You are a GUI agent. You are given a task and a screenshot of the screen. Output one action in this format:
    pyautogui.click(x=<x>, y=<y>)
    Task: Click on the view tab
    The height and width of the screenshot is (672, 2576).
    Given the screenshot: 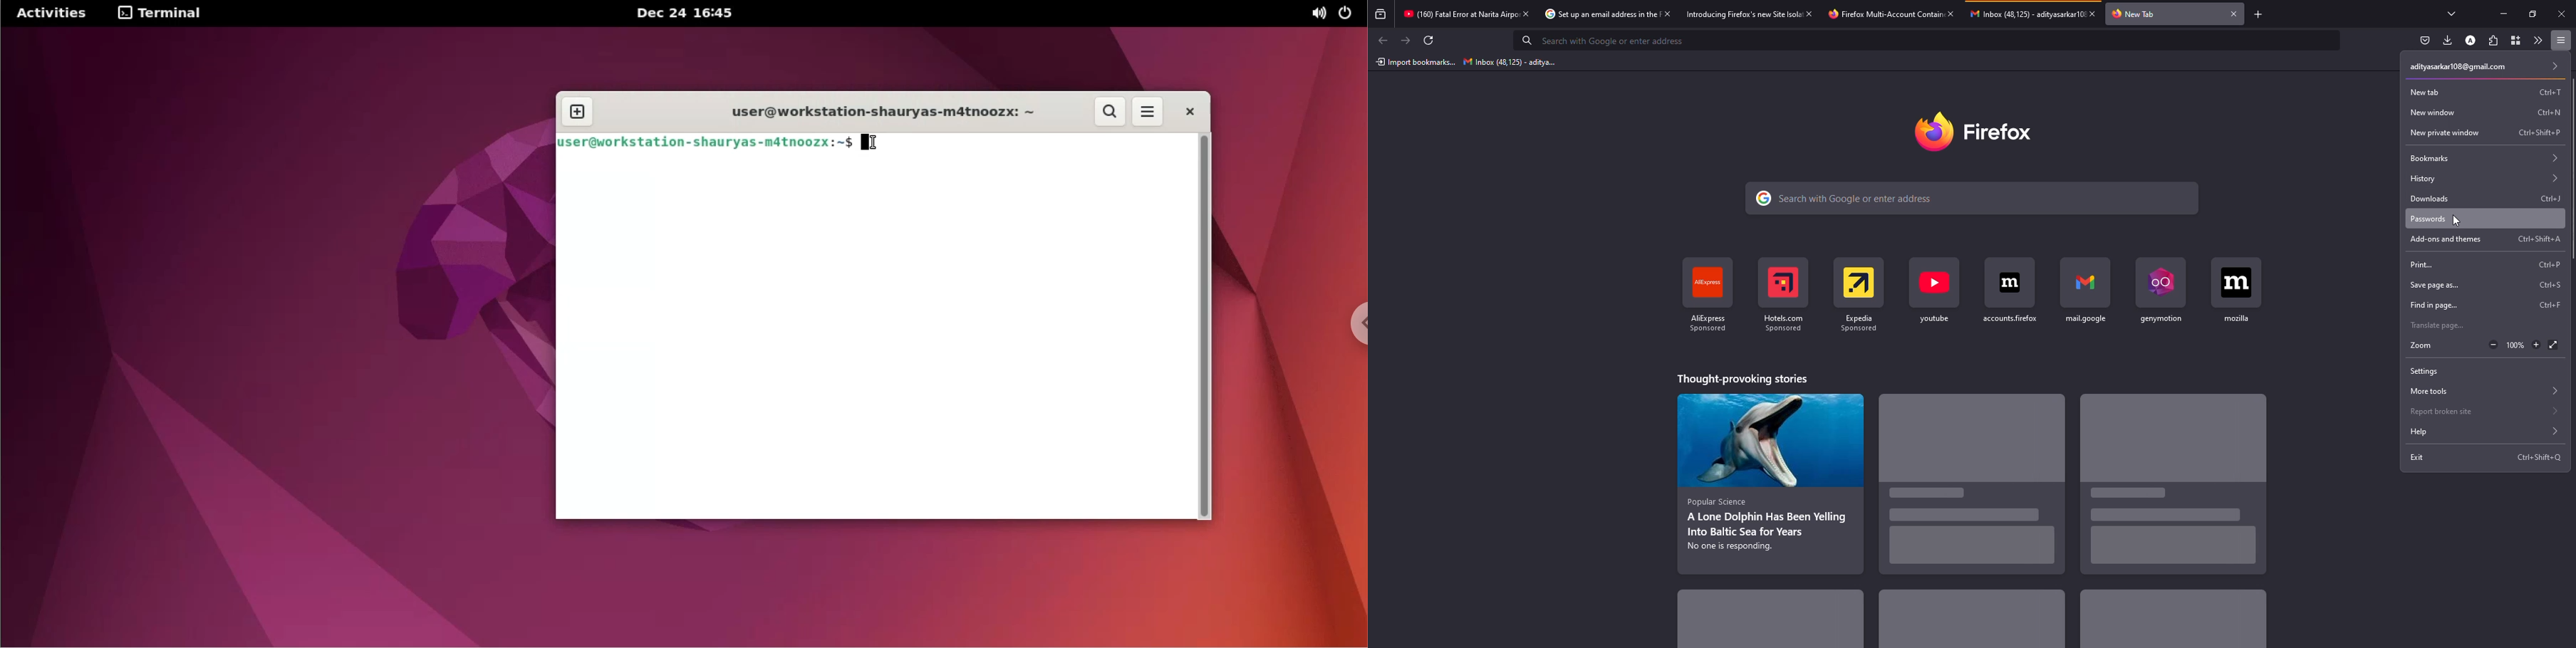 What is the action you would take?
    pyautogui.click(x=2452, y=13)
    